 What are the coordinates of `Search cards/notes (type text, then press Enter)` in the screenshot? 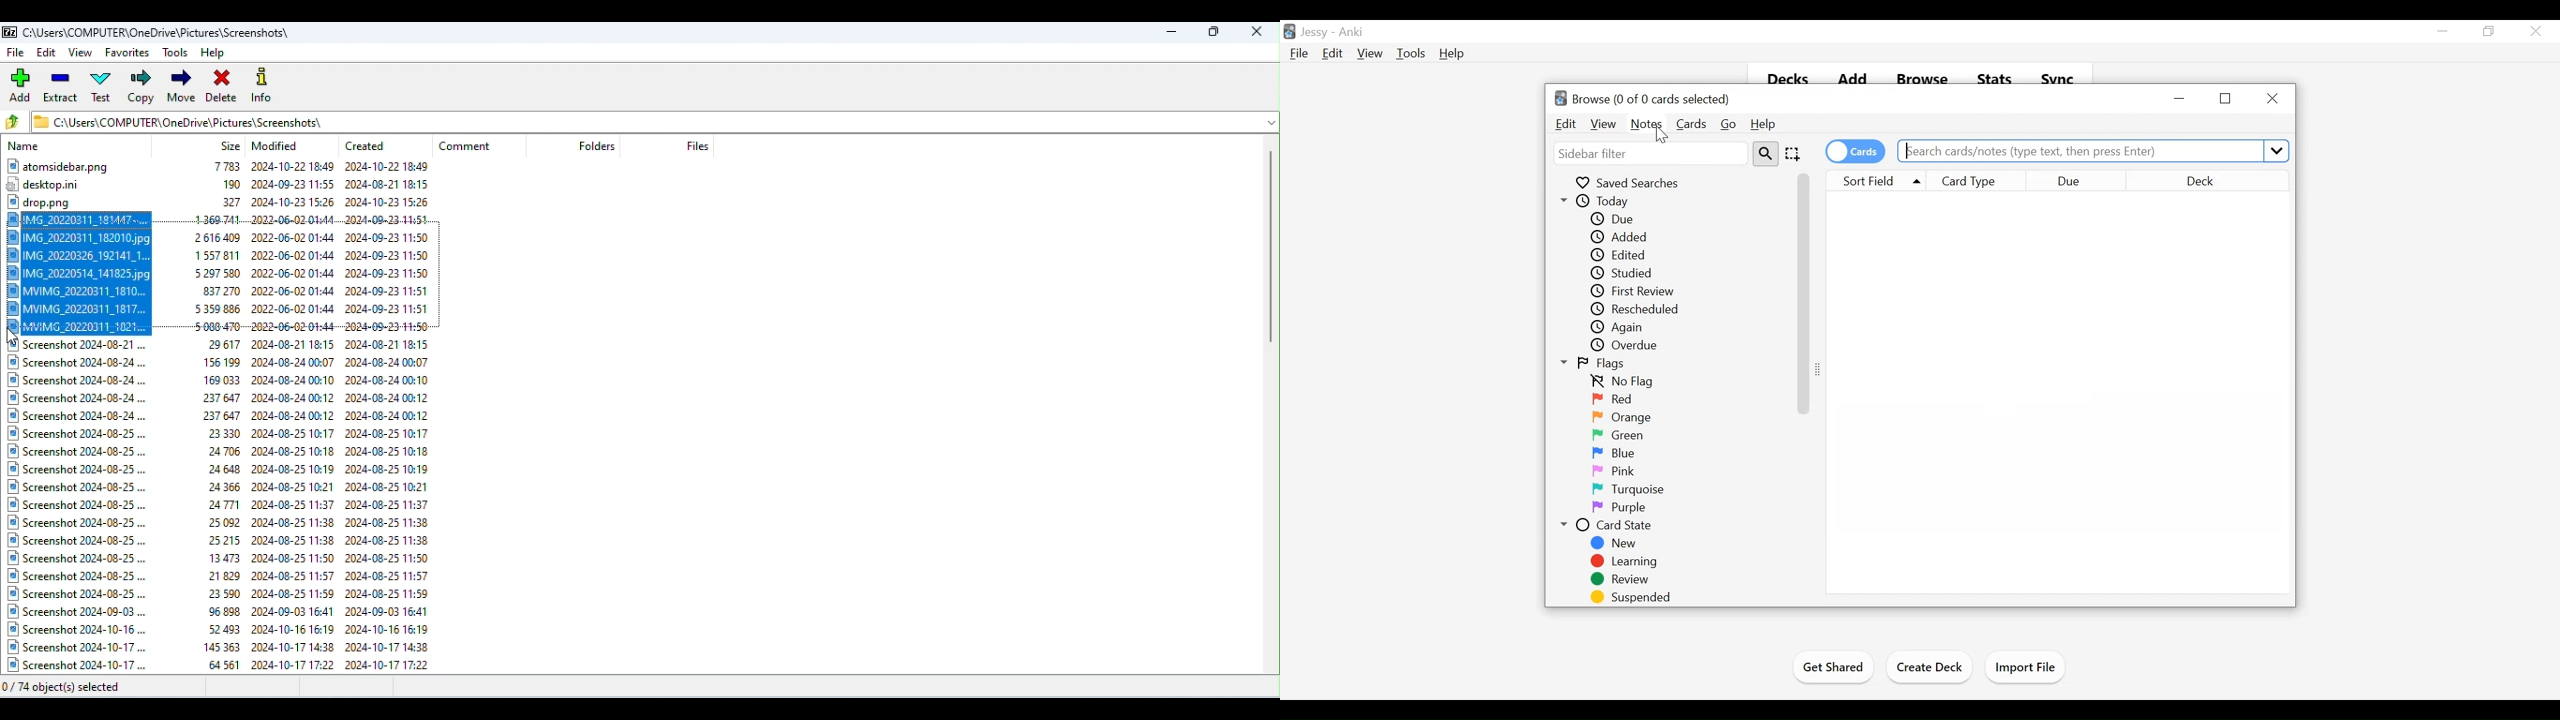 It's located at (2090, 151).